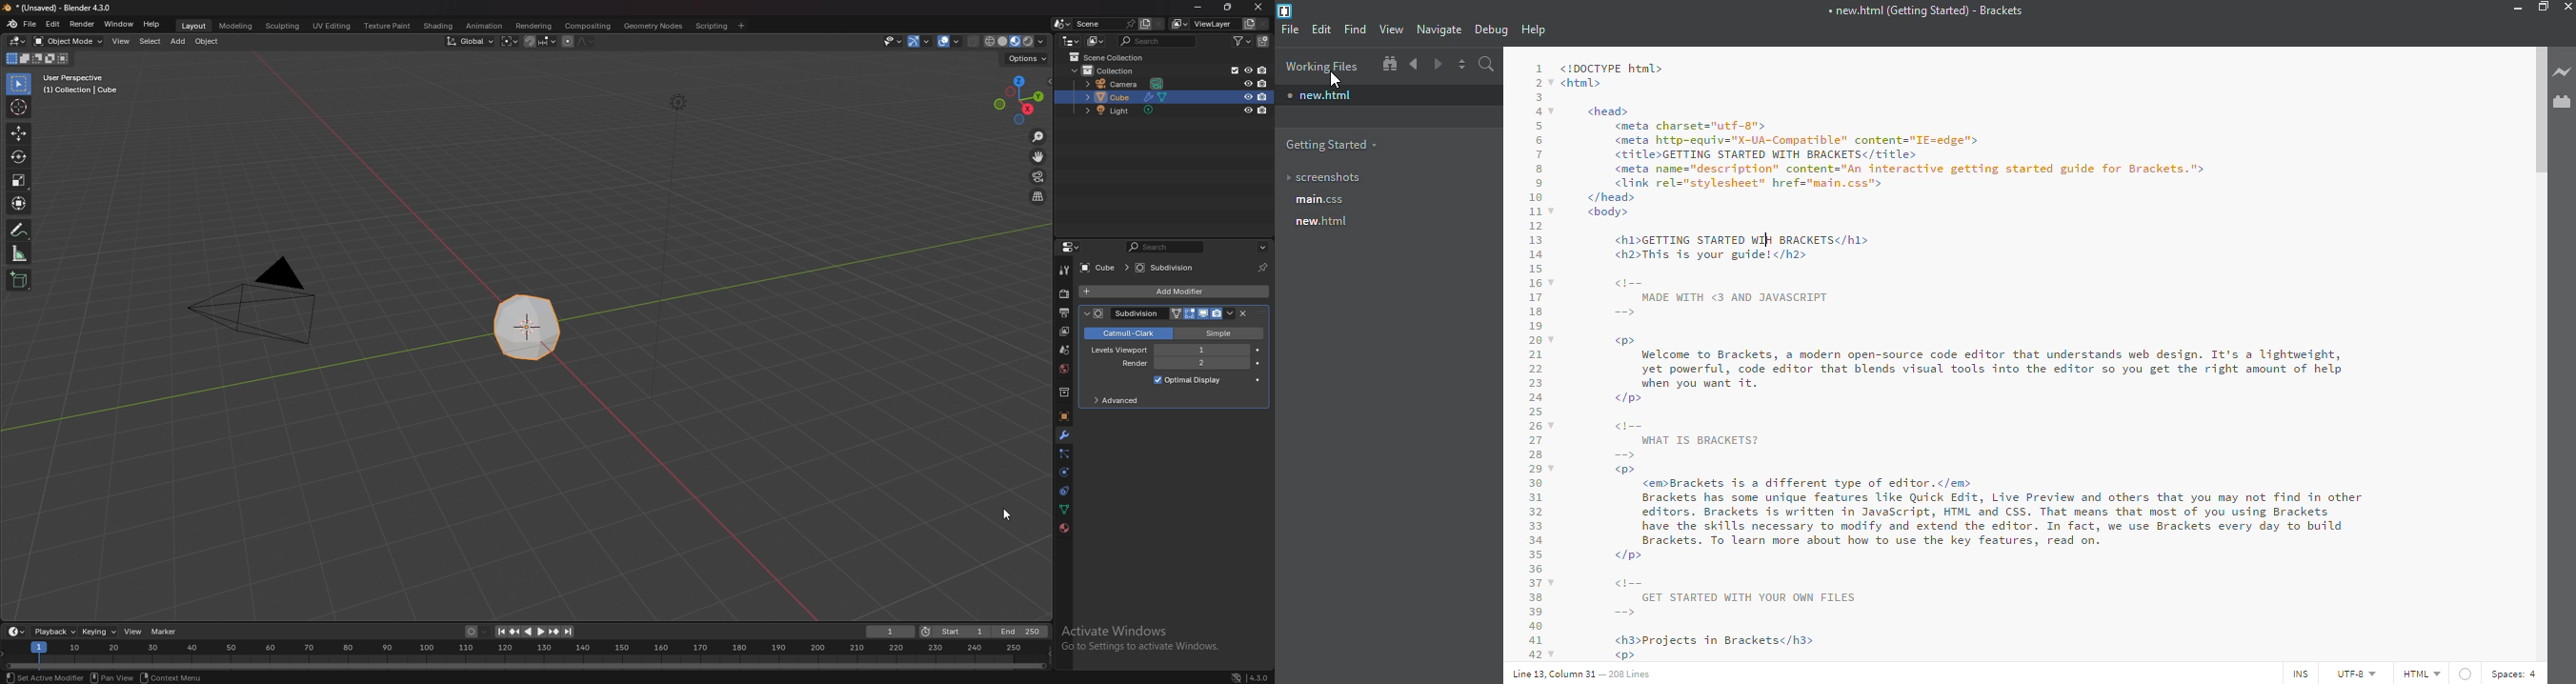 The height and width of the screenshot is (700, 2576). Describe the element at coordinates (1259, 266) in the screenshot. I see `pinnned` at that location.